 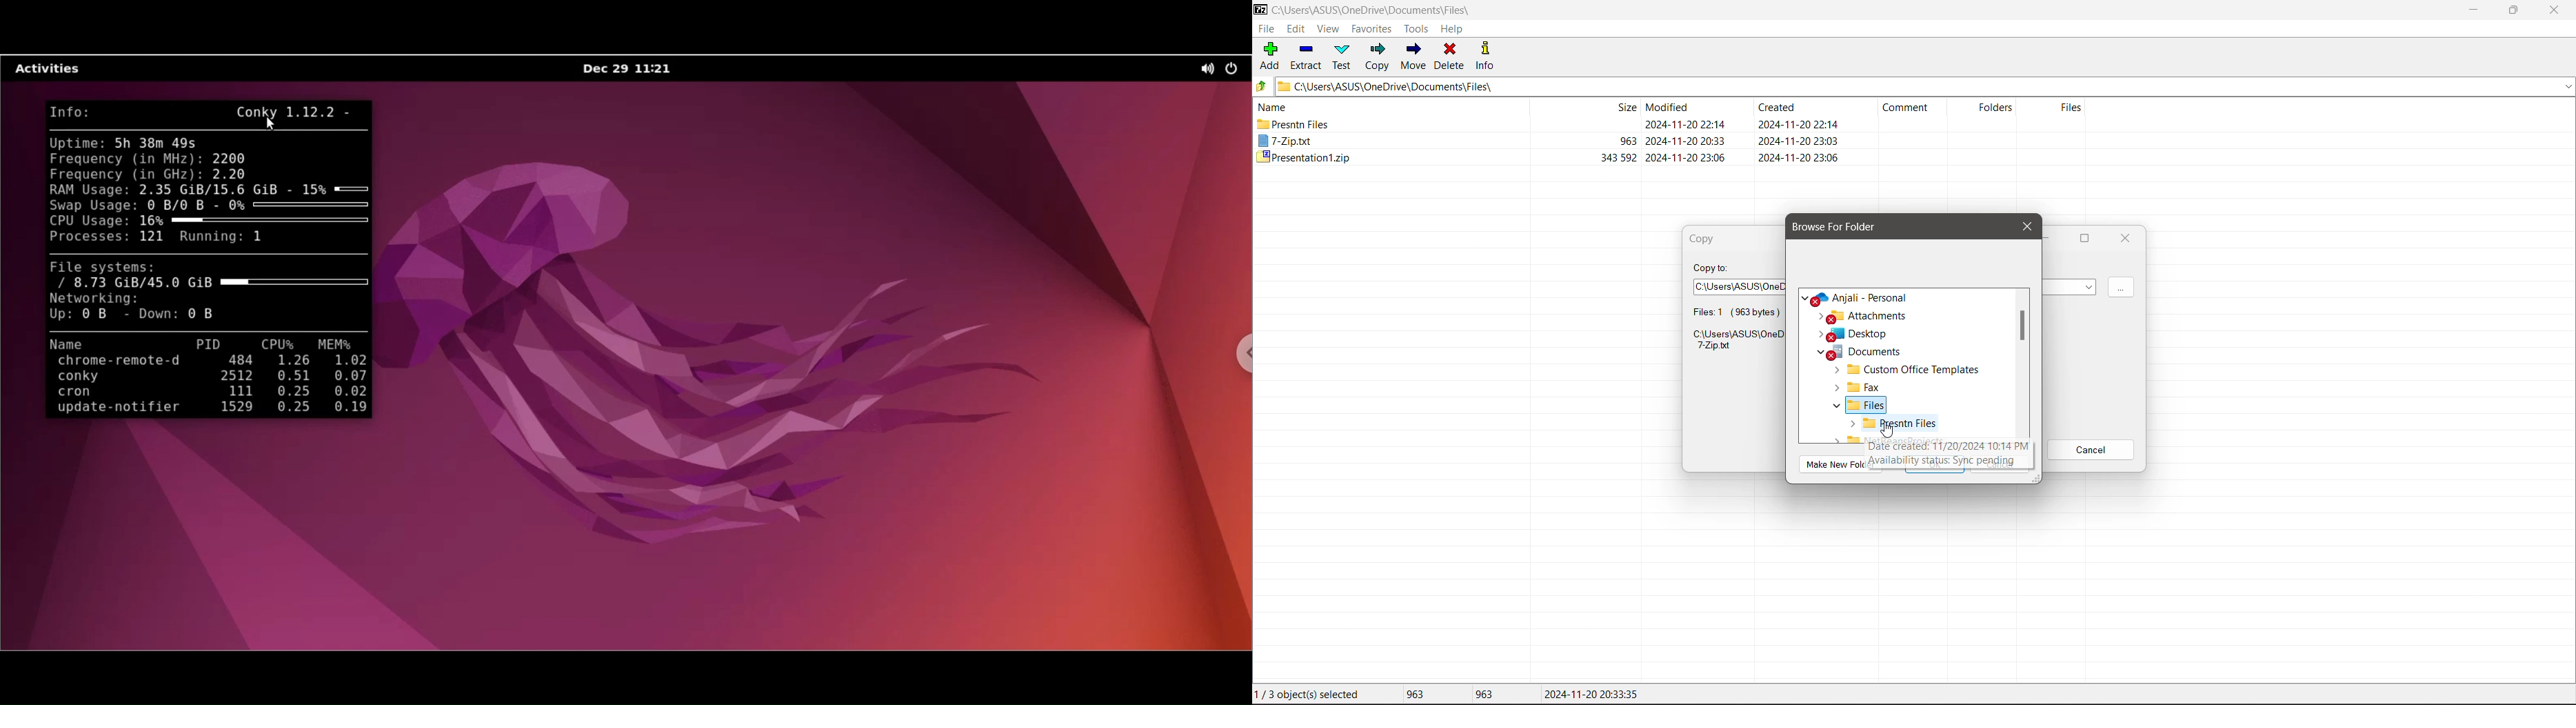 I want to click on Edit, so click(x=1298, y=29).